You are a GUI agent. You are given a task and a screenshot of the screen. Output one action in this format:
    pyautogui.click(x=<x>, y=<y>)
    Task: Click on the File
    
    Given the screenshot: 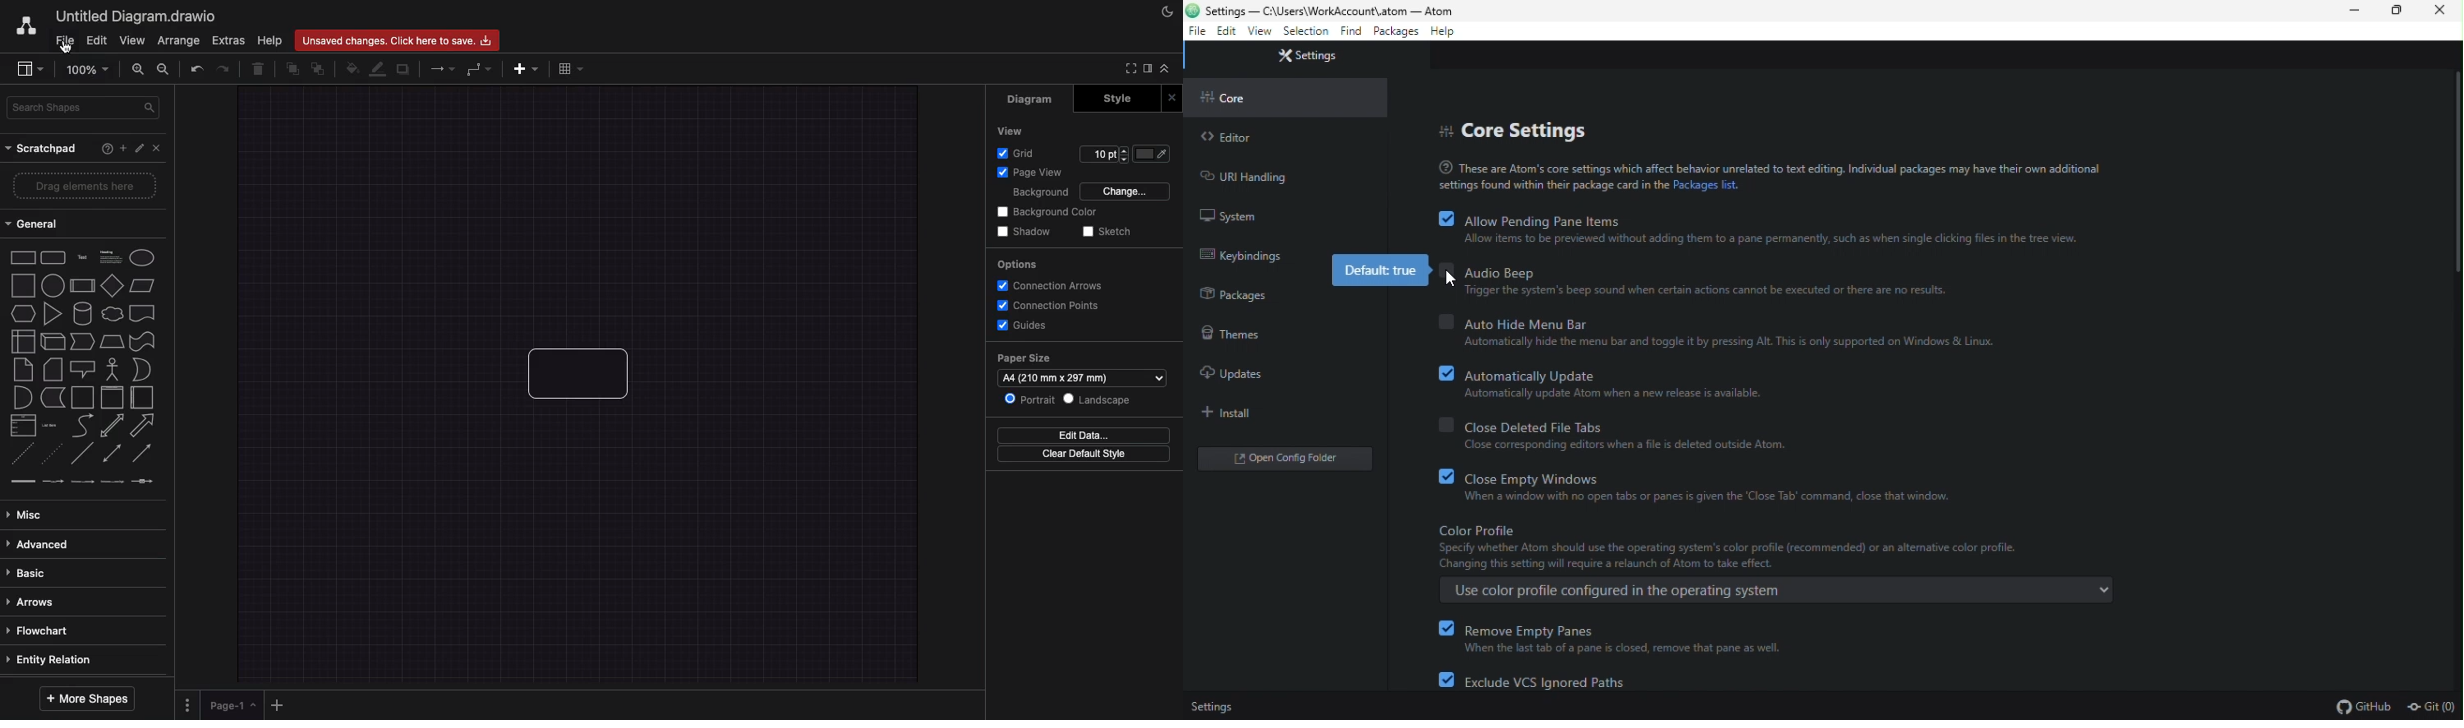 What is the action you would take?
    pyautogui.click(x=64, y=41)
    